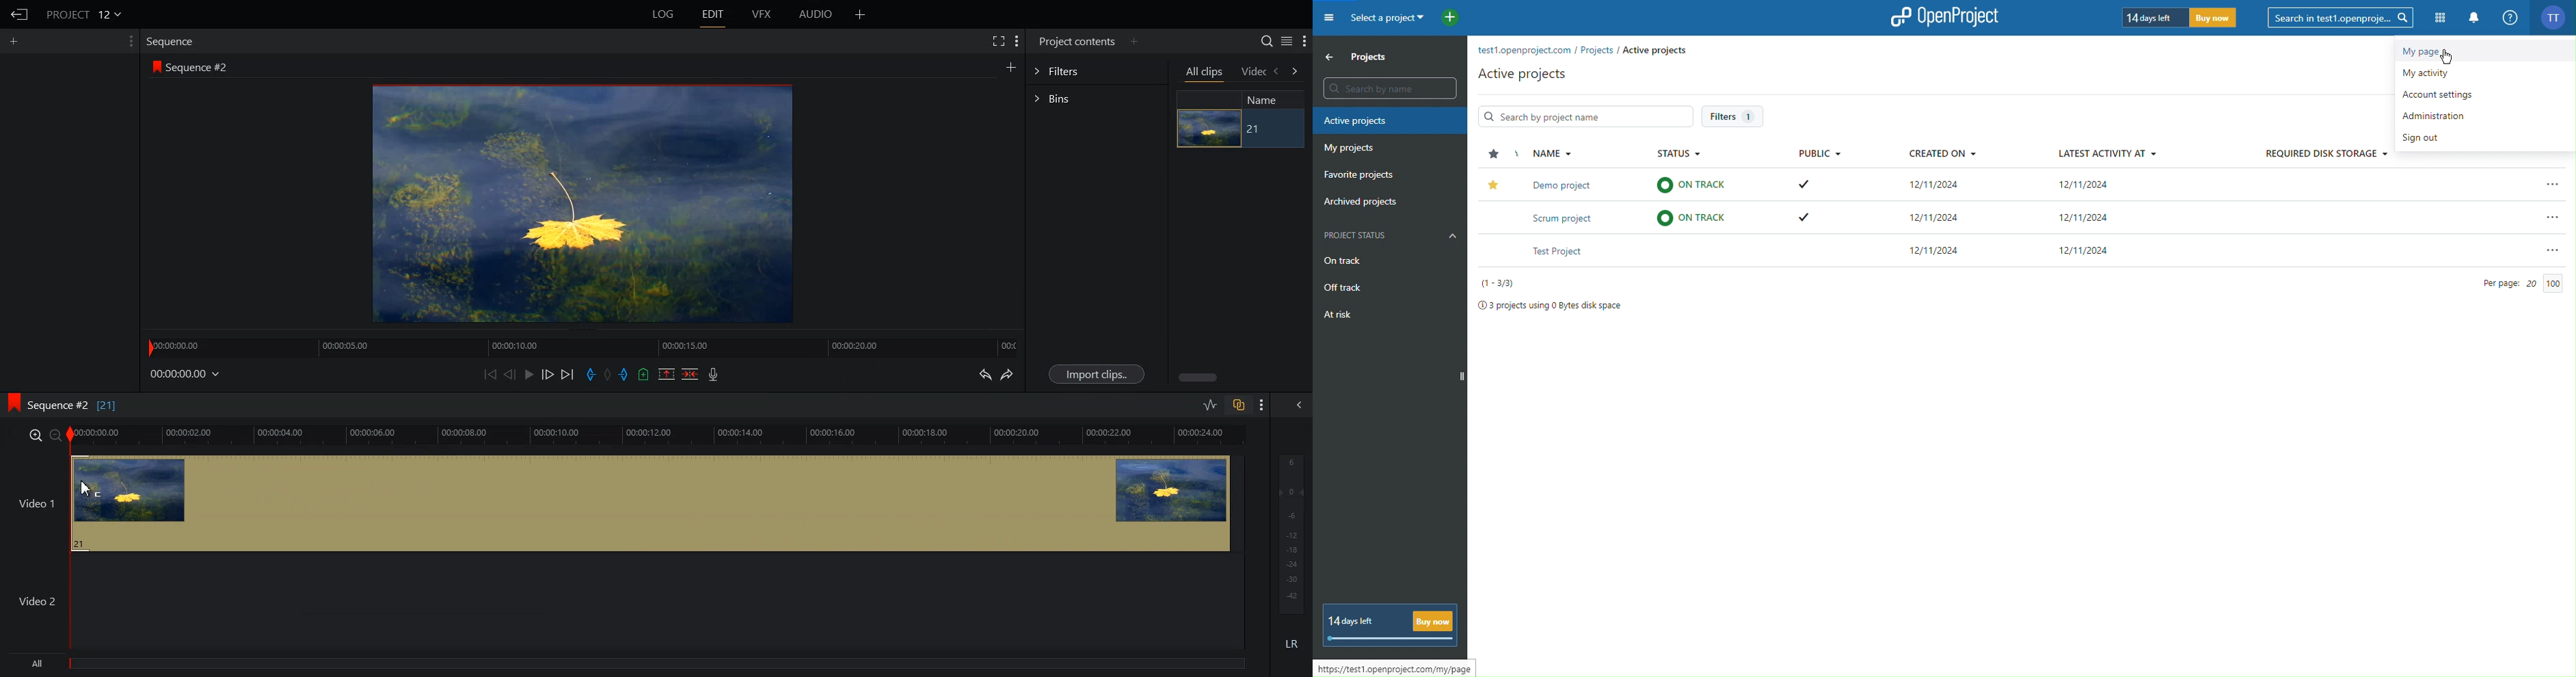 This screenshot has width=2576, height=700. I want to click on Demo Project, so click(1568, 185).